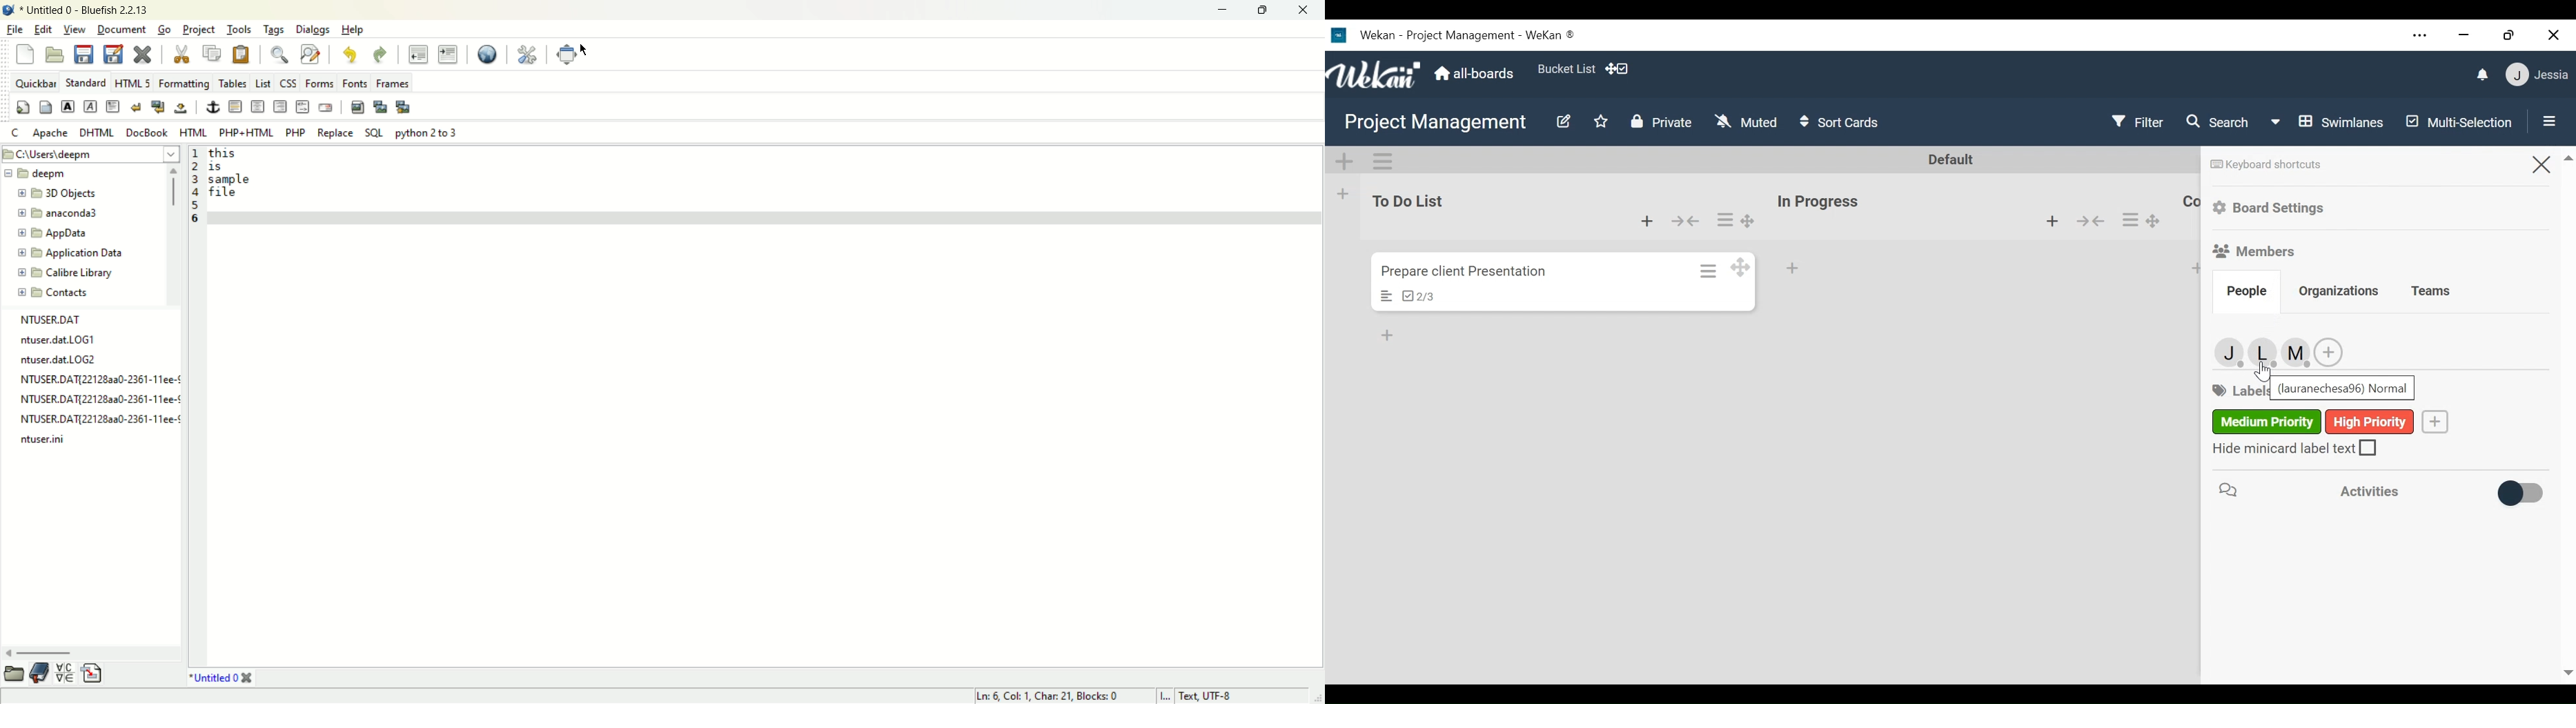 Image resolution: width=2576 pixels, height=728 pixels. I want to click on Collapse, so click(1687, 221).